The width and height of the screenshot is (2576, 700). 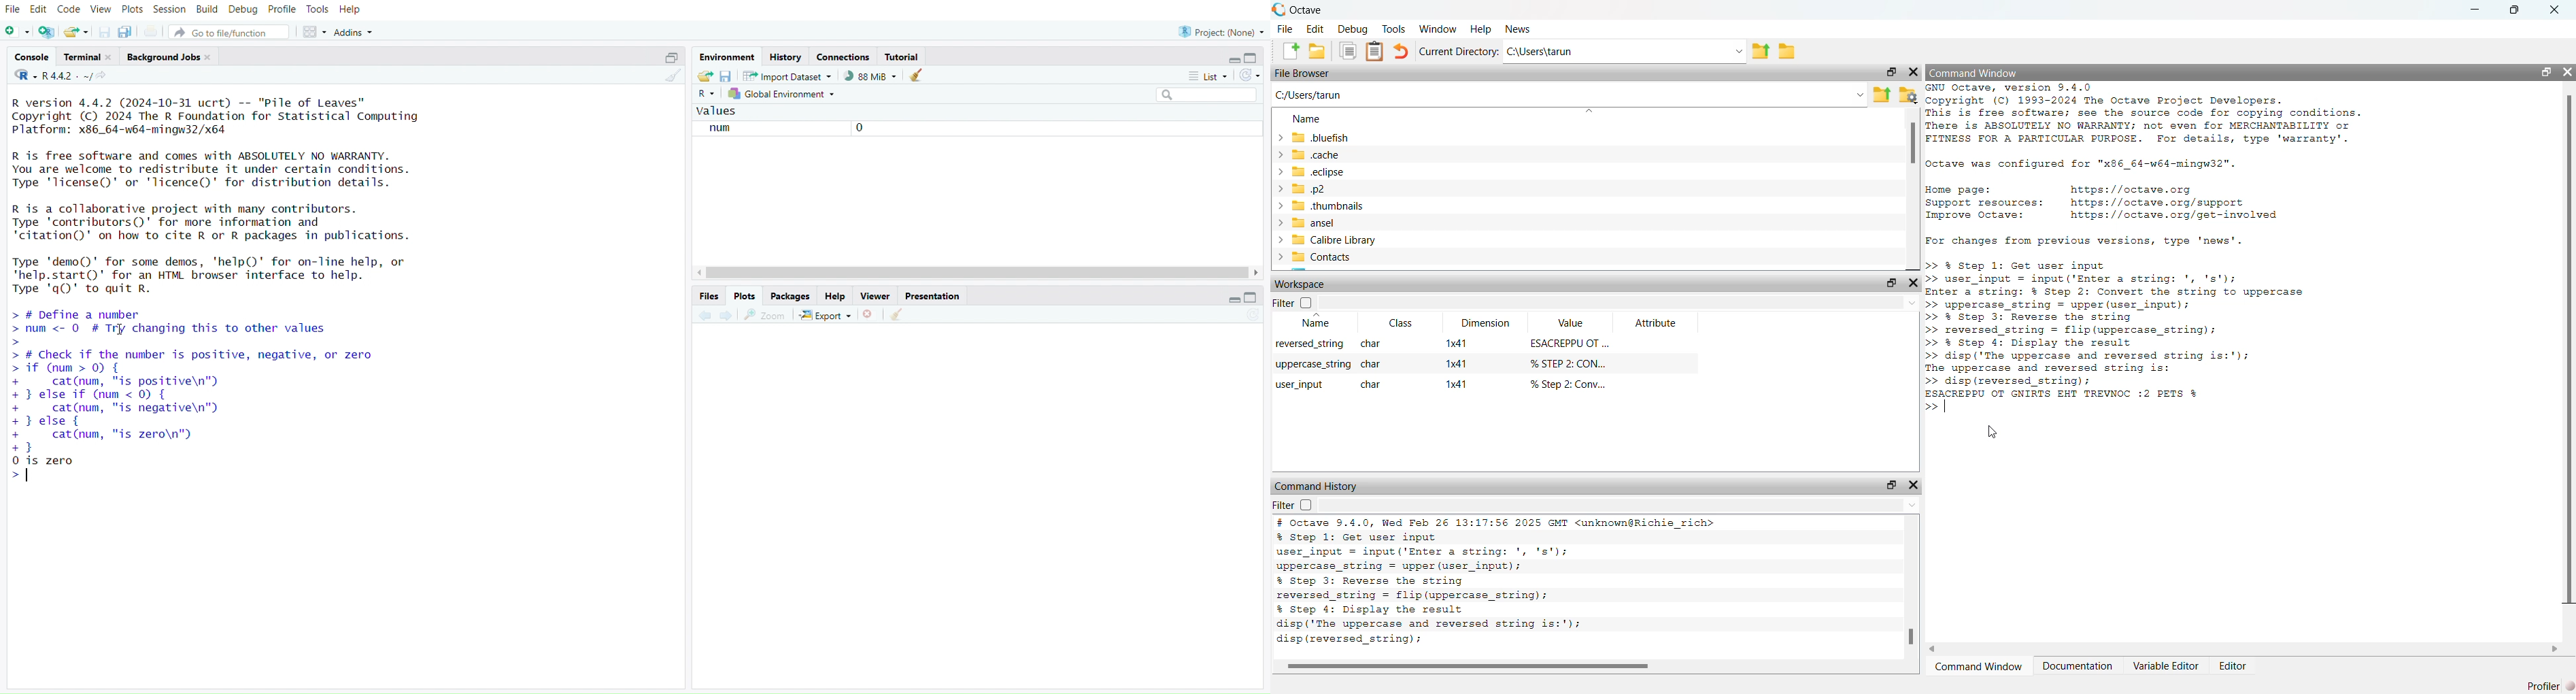 What do you see at coordinates (728, 317) in the screenshot?
I see `forward` at bounding box center [728, 317].